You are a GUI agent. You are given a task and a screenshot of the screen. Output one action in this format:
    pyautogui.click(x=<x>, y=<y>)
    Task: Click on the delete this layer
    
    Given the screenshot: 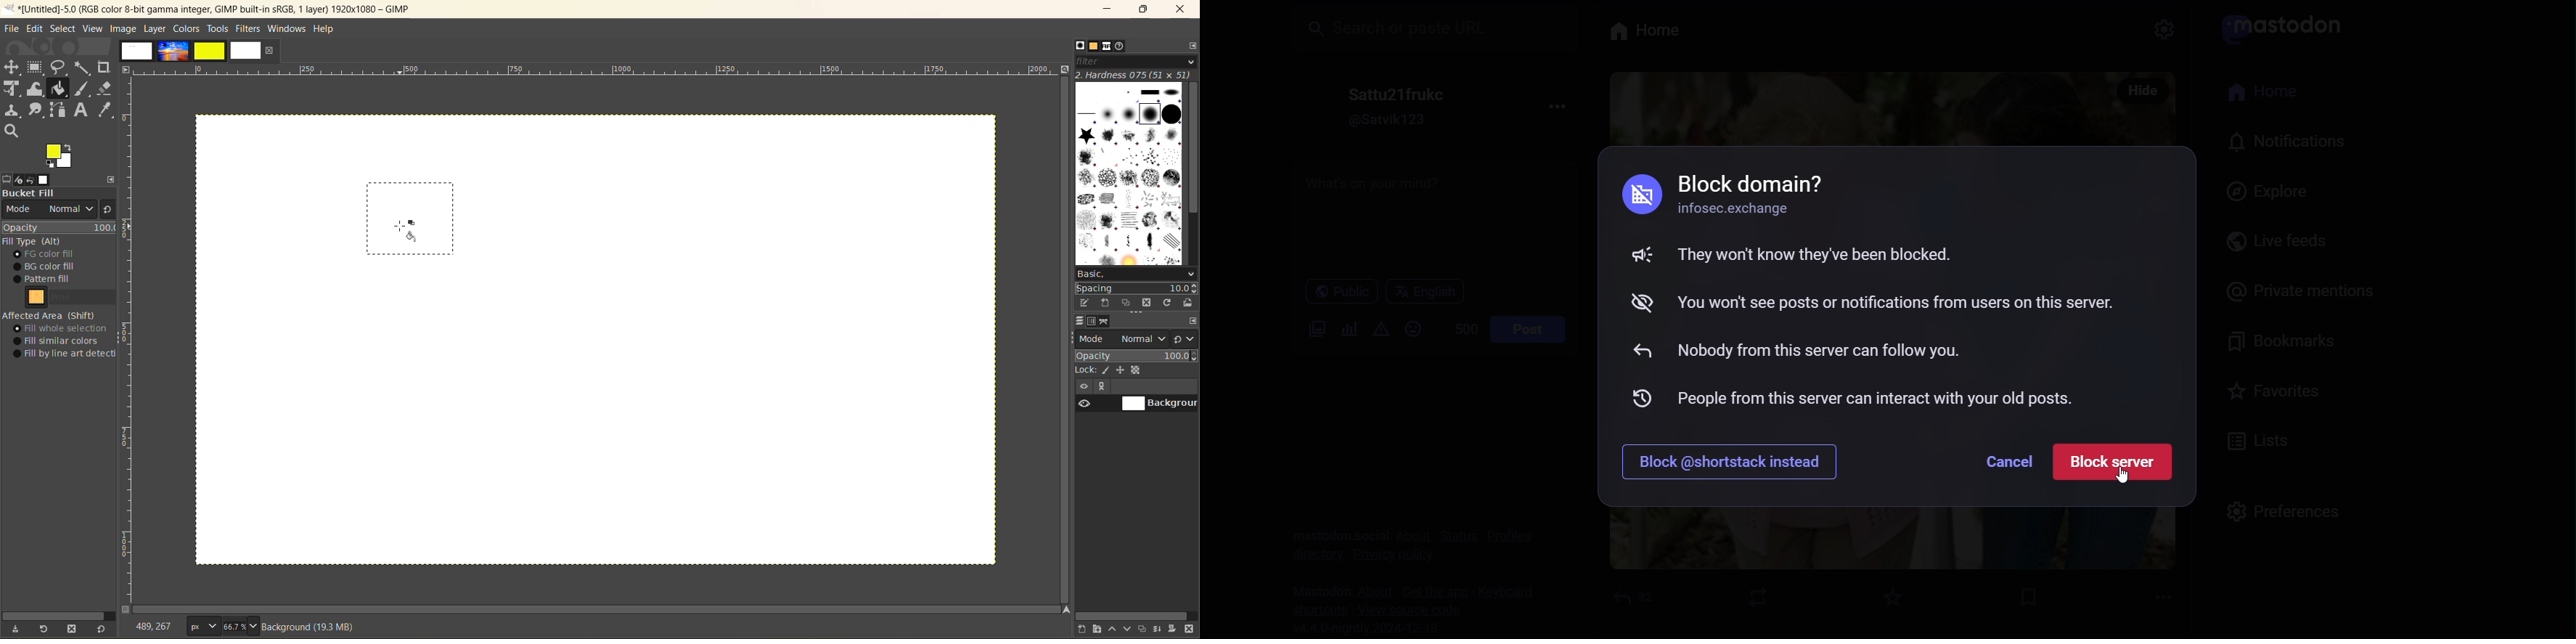 What is the action you would take?
    pyautogui.click(x=1190, y=630)
    